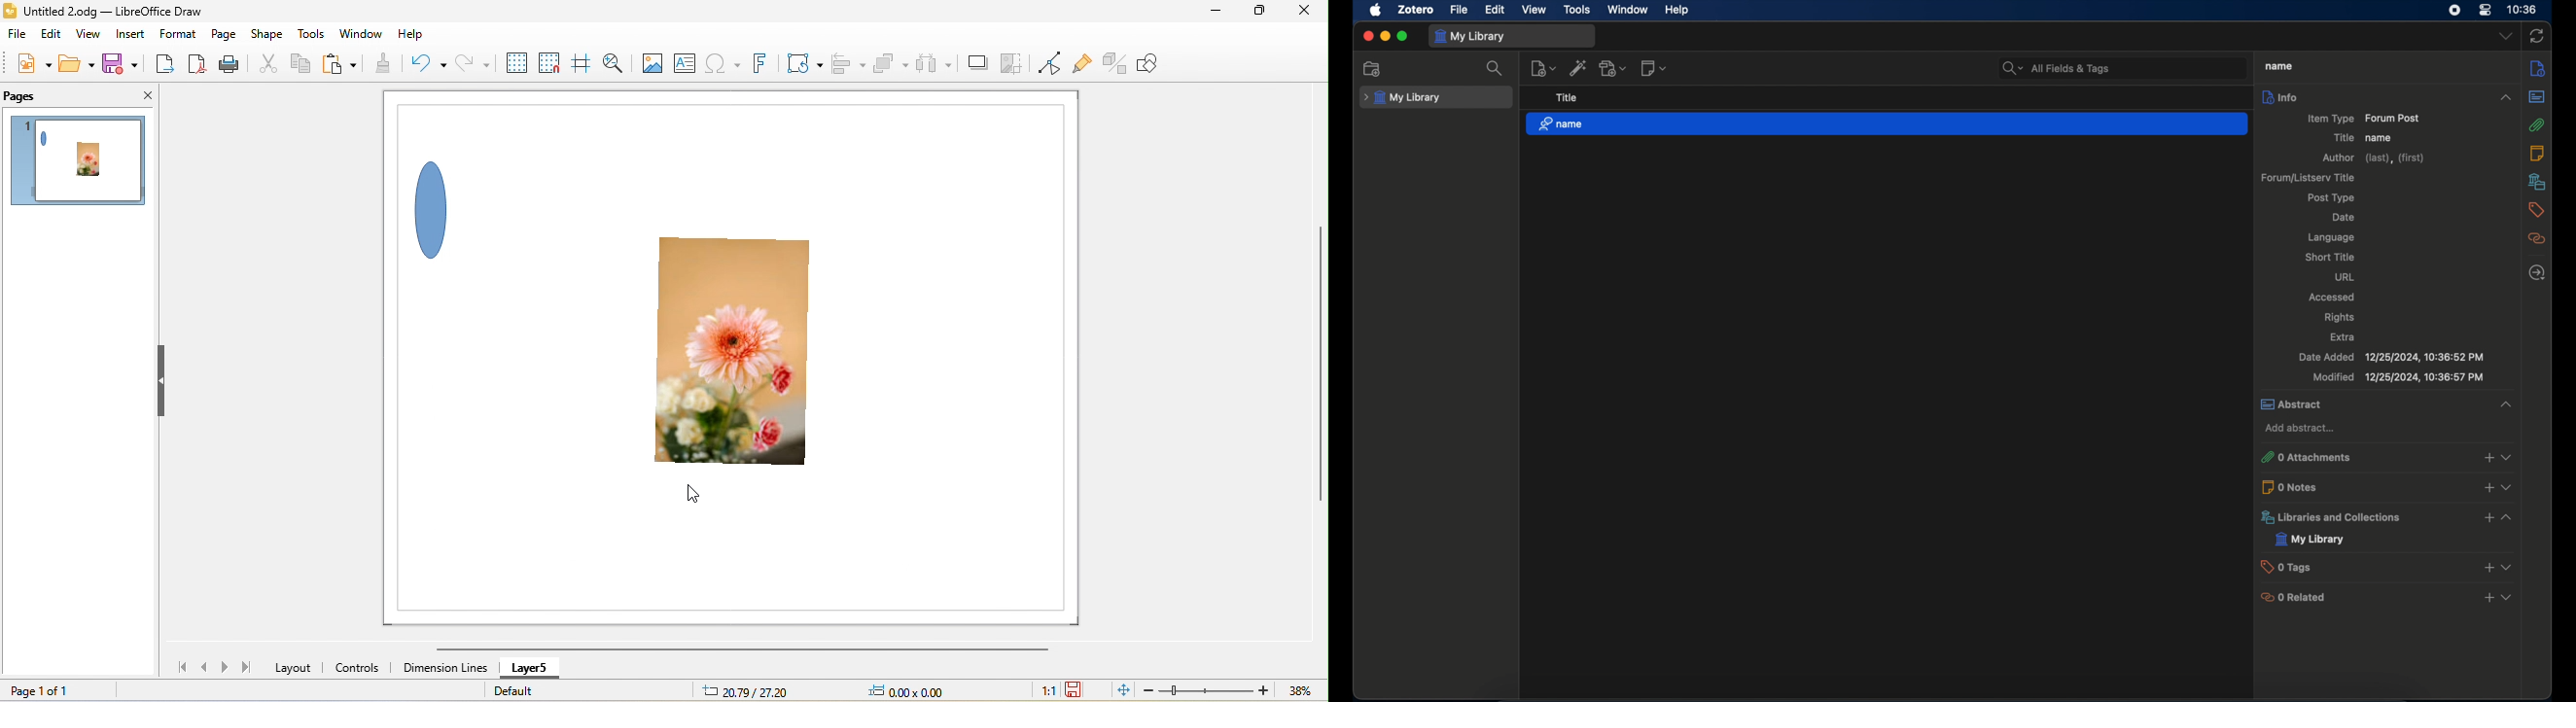 Image resolution: width=2576 pixels, height=728 pixels. I want to click on title, so click(2279, 66).